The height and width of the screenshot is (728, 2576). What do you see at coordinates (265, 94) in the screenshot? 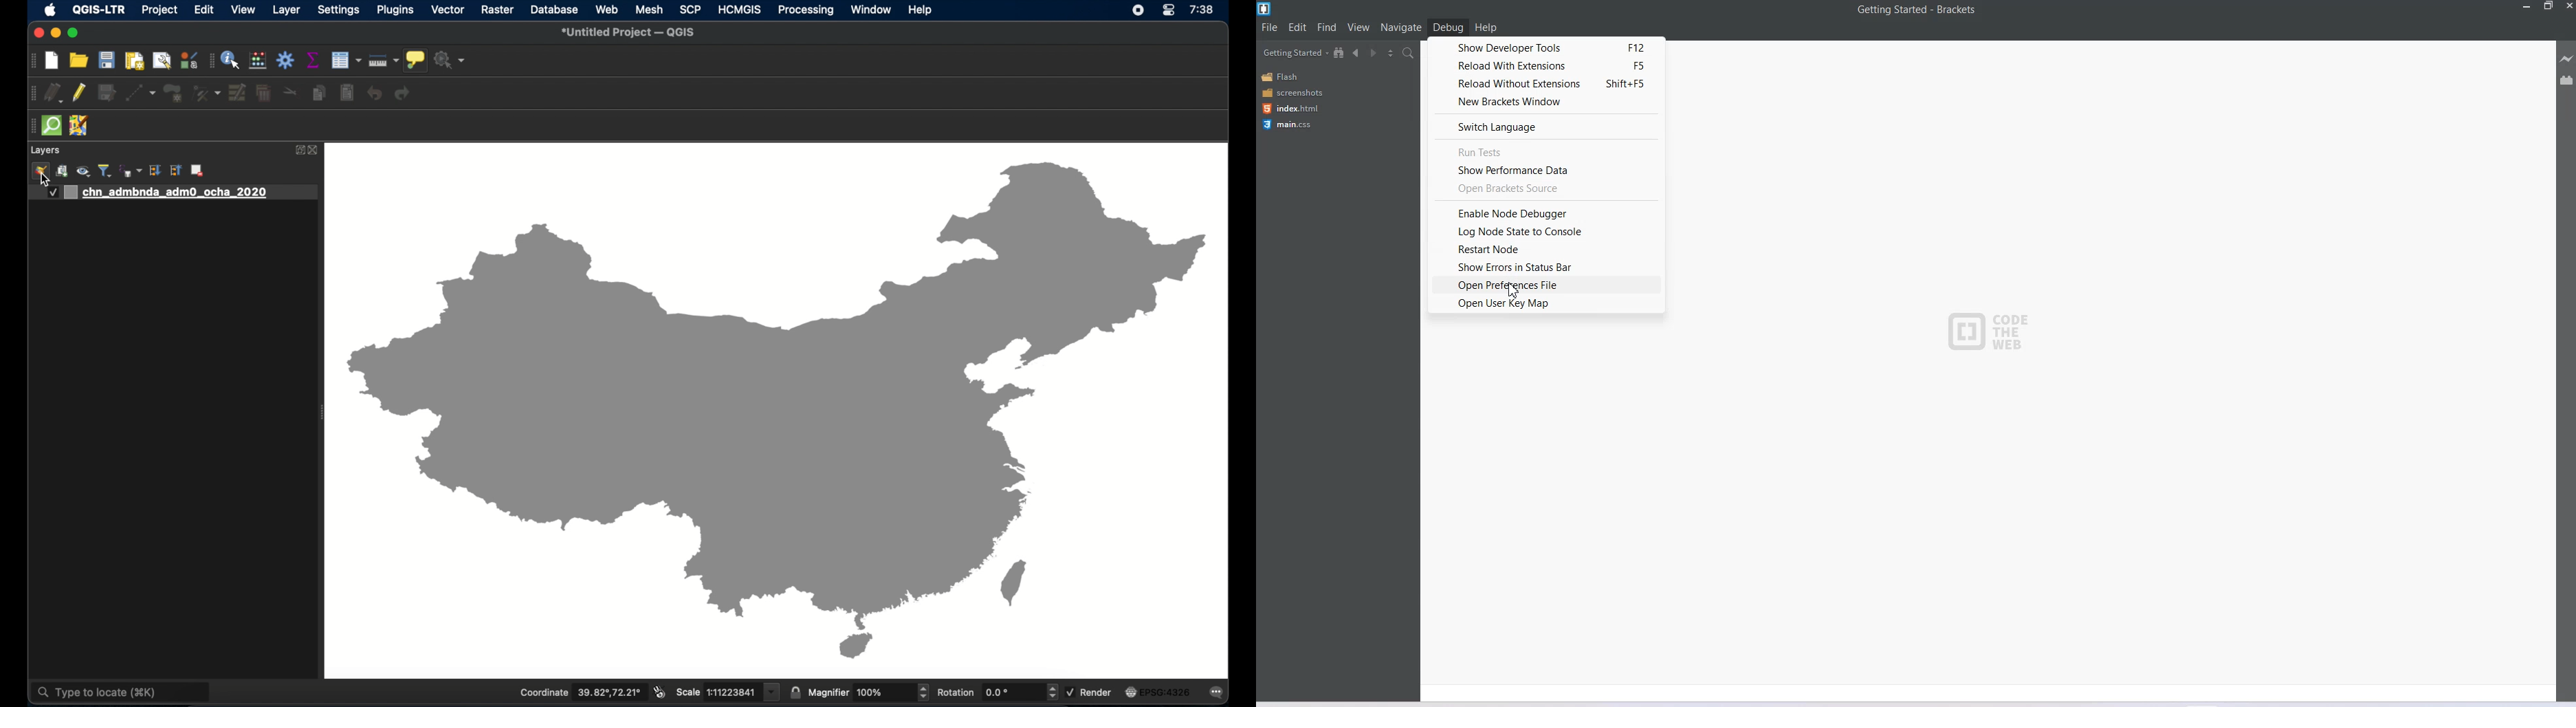
I see `delete selected` at bounding box center [265, 94].